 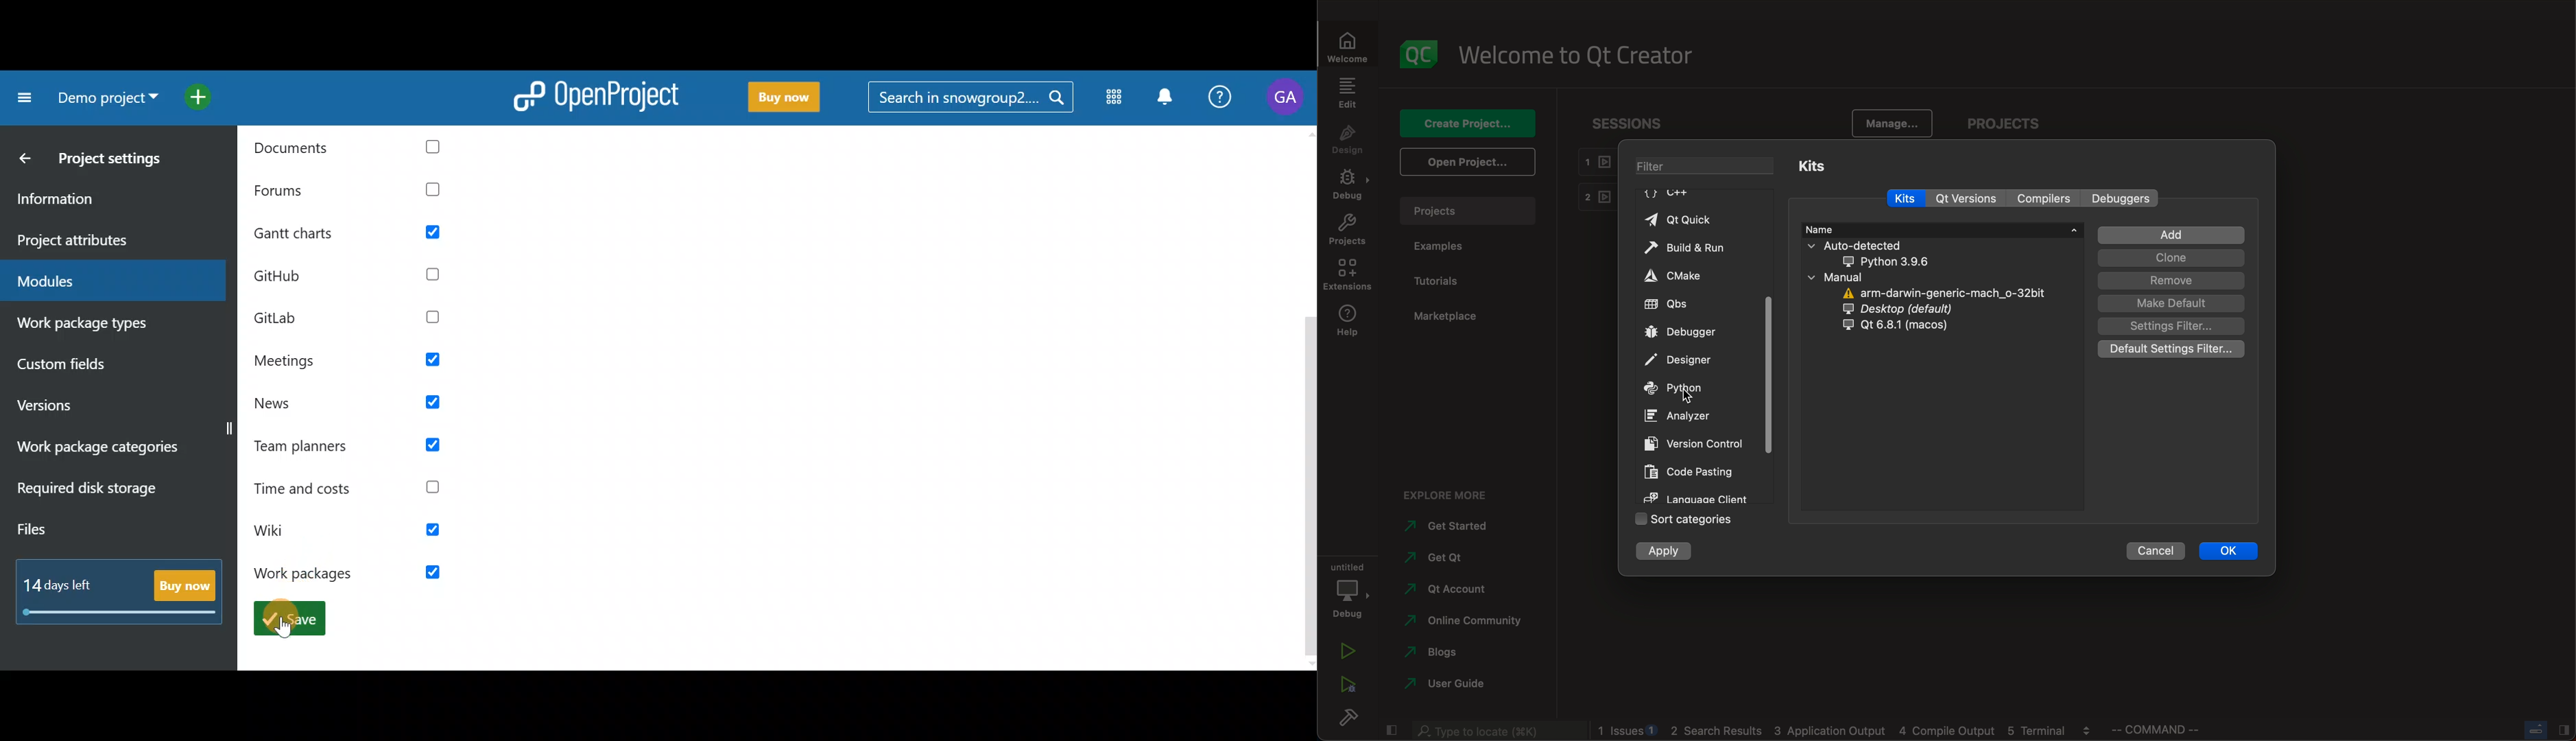 I want to click on Search bar, so click(x=970, y=101).